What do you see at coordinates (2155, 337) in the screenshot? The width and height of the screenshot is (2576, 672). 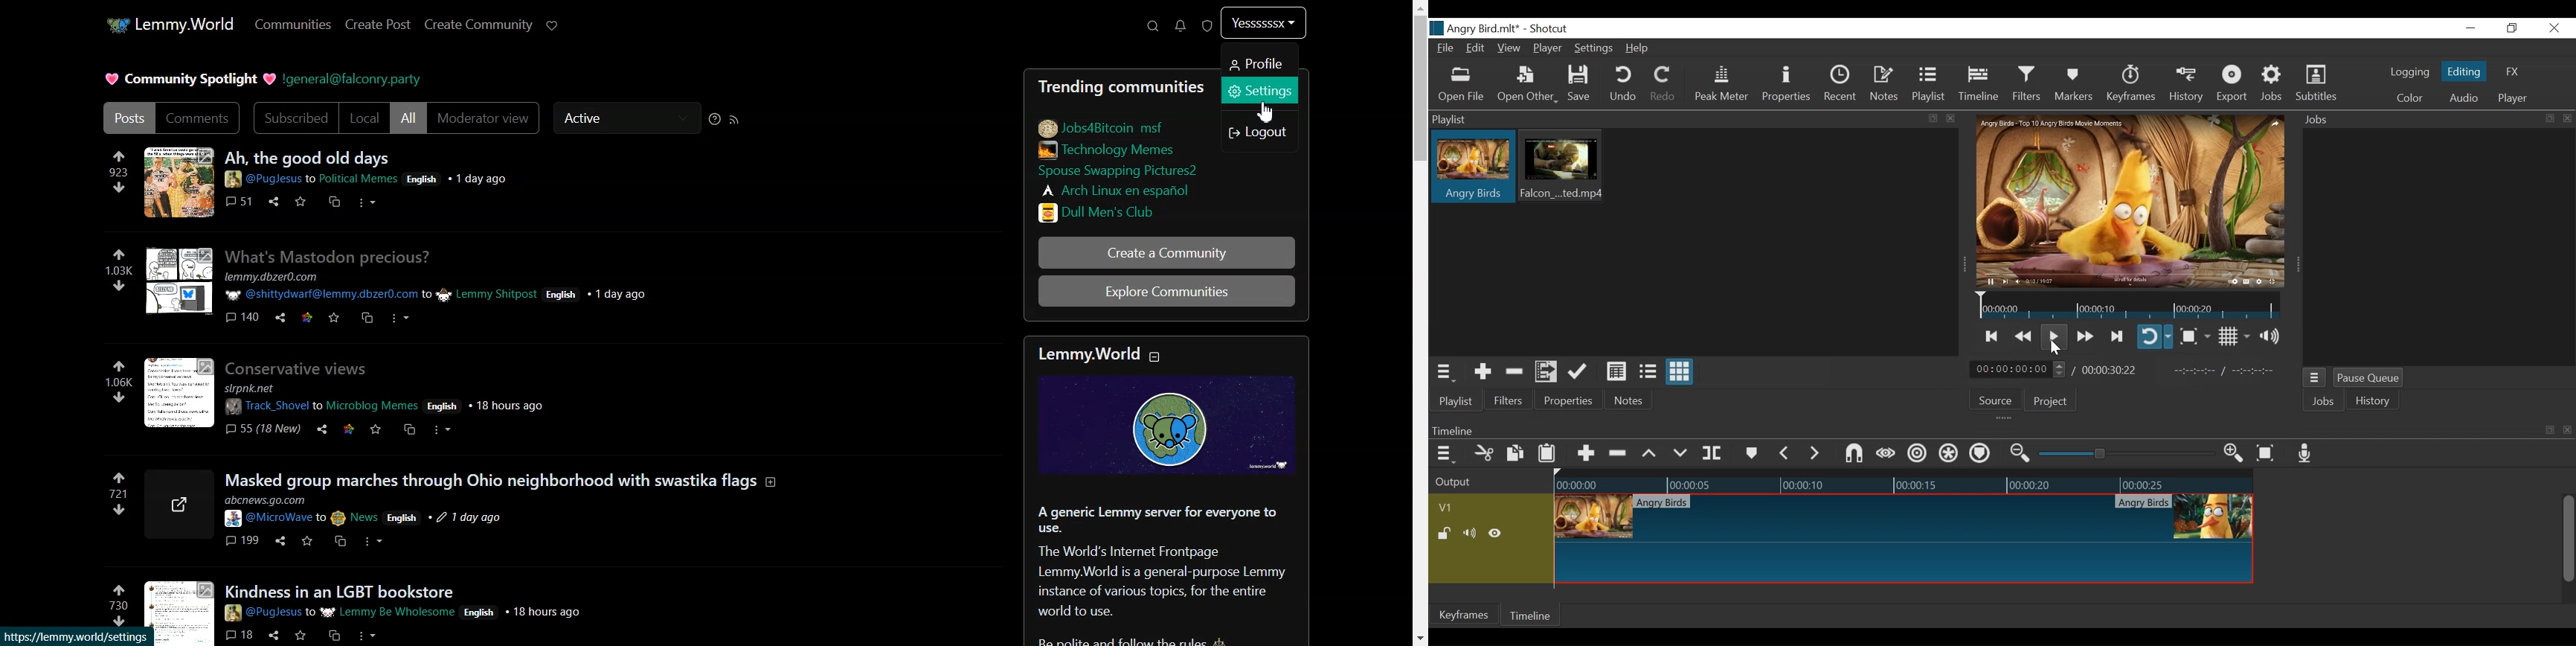 I see `Toggle player looping` at bounding box center [2155, 337].